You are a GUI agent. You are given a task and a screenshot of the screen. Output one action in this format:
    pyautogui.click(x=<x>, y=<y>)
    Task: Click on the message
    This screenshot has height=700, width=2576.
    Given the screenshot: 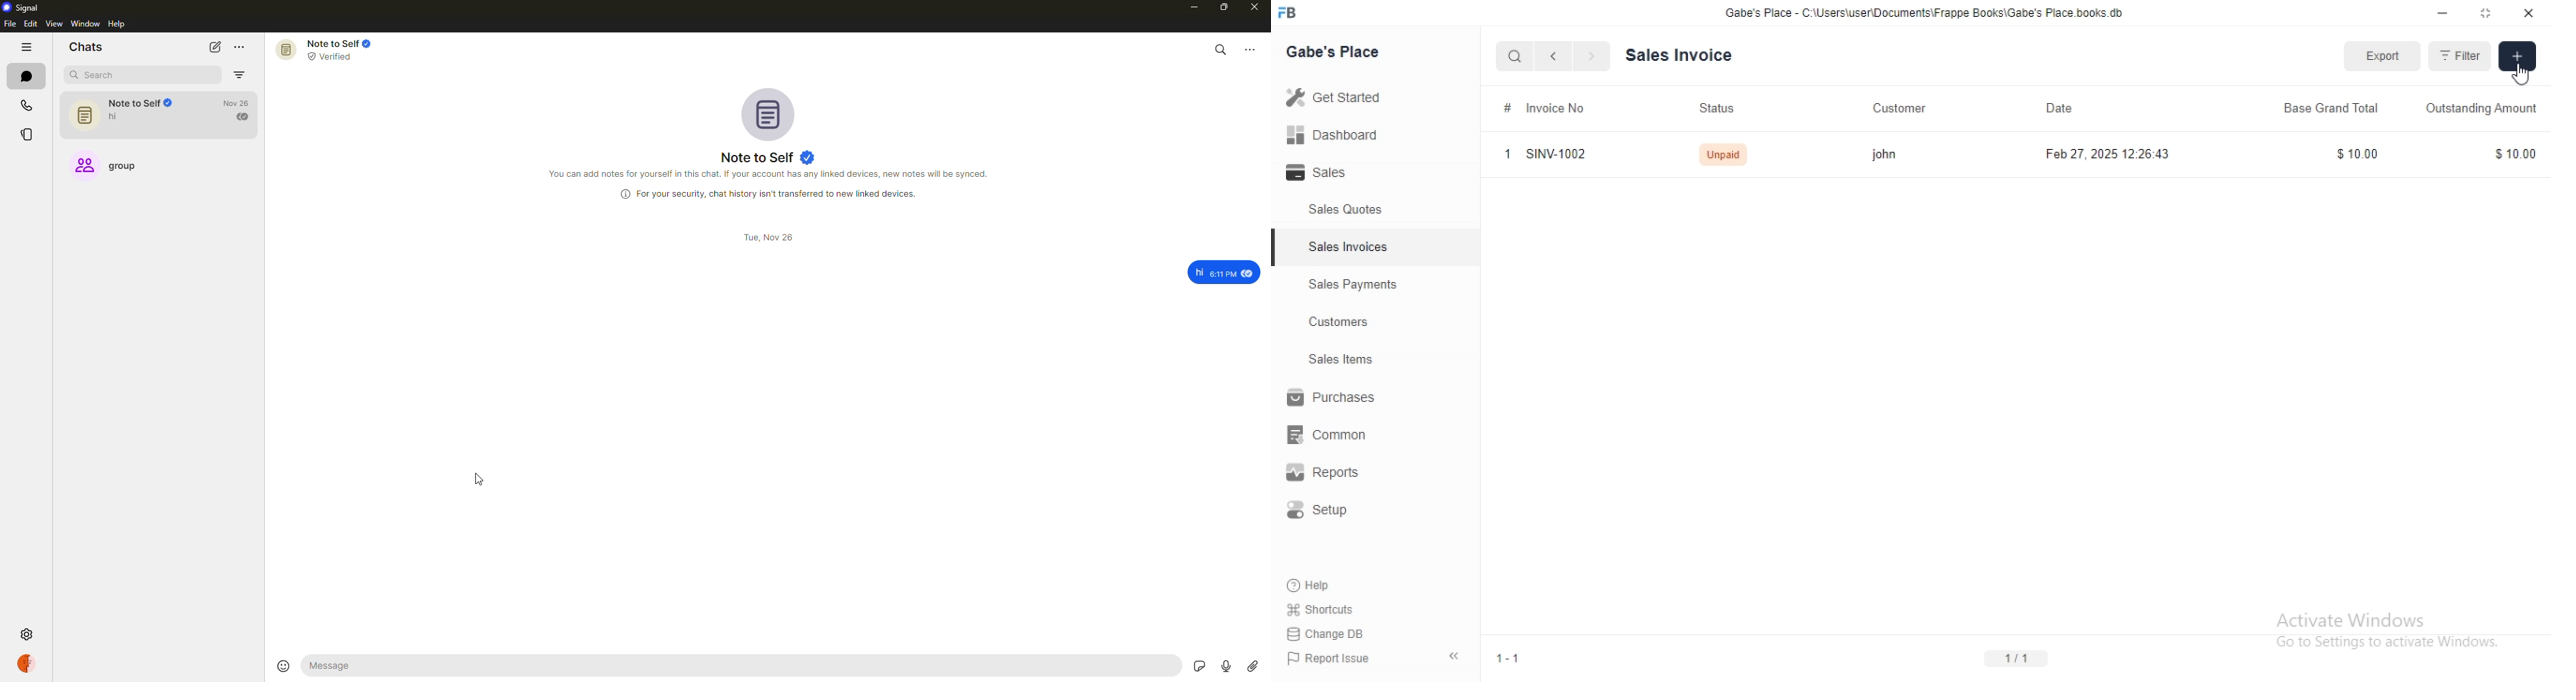 What is the action you would take?
    pyautogui.click(x=1218, y=270)
    